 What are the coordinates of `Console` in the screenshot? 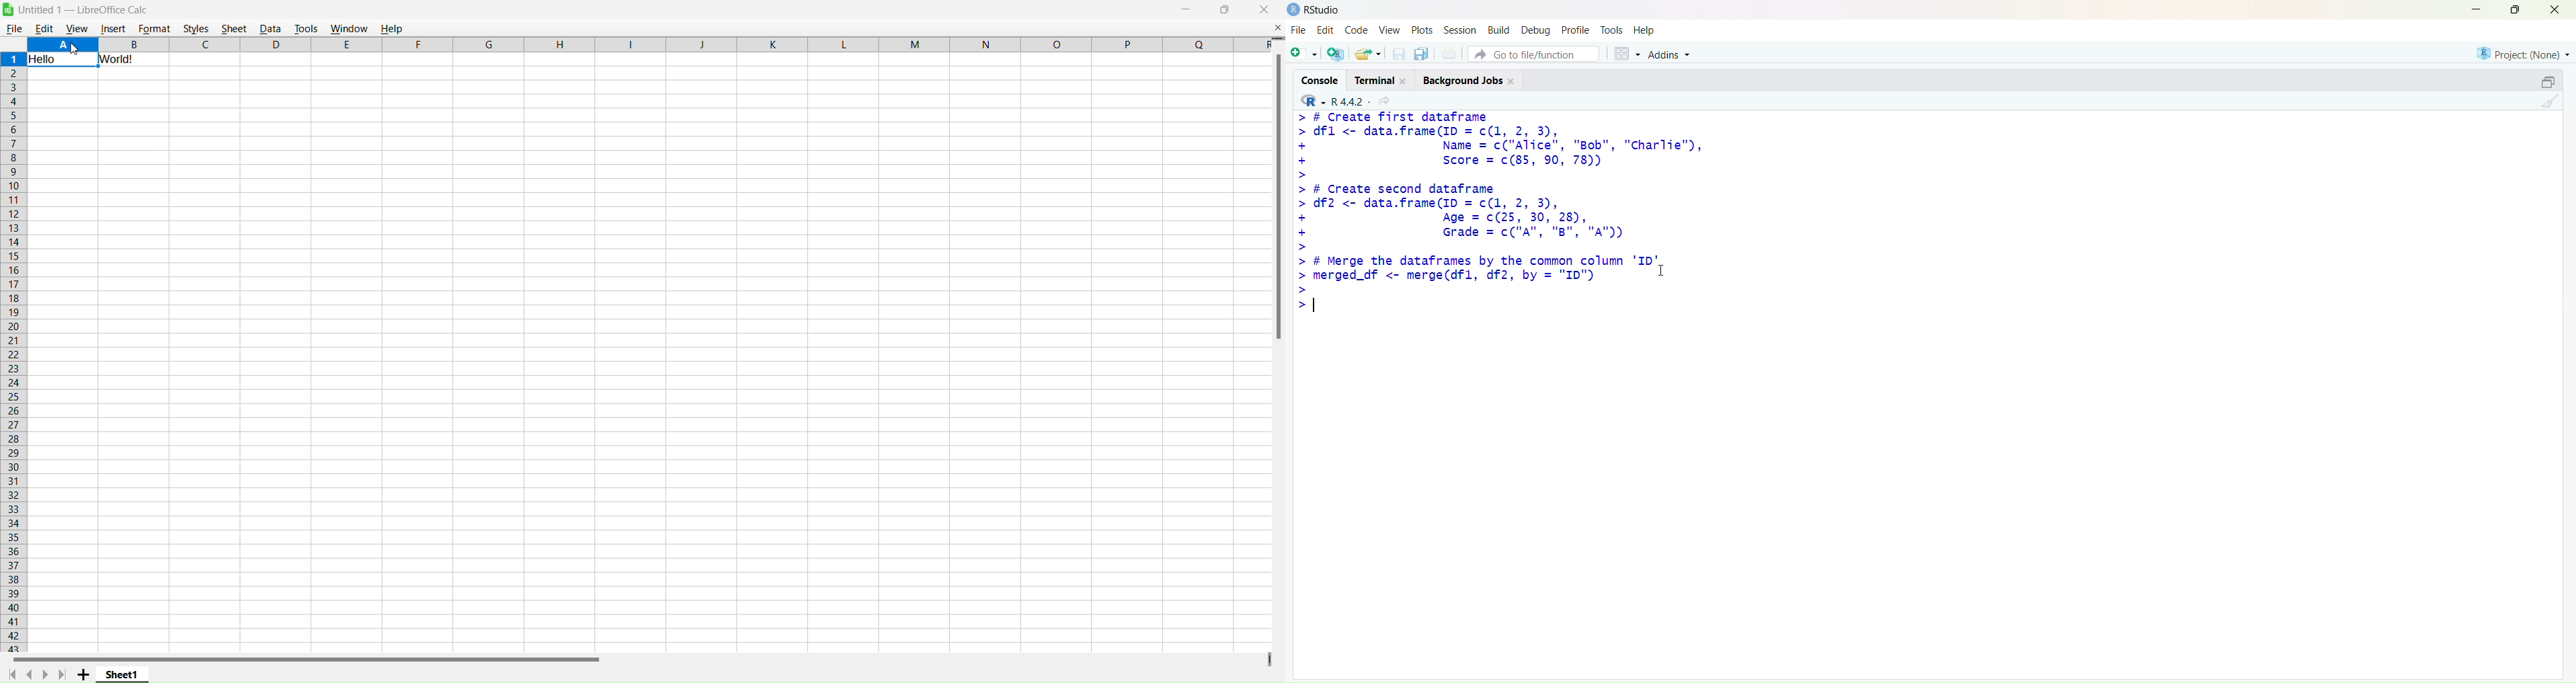 It's located at (1320, 79).